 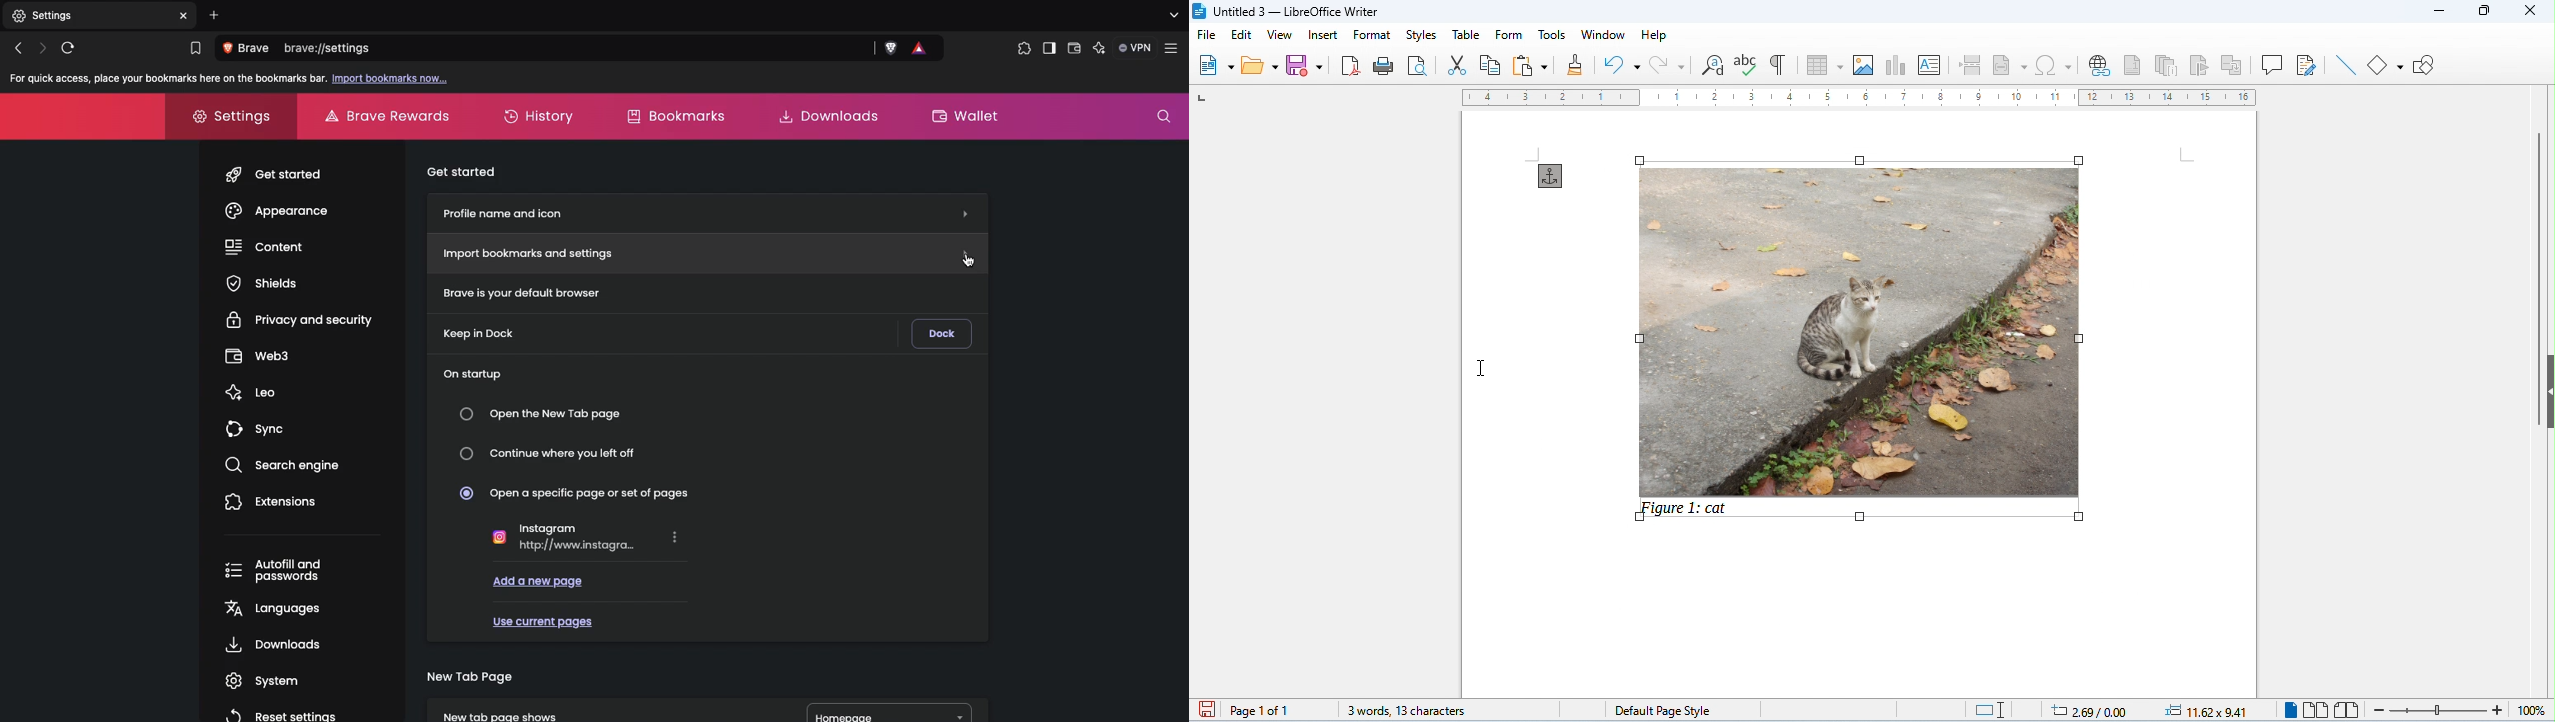 I want to click on standard selection, so click(x=1990, y=710).